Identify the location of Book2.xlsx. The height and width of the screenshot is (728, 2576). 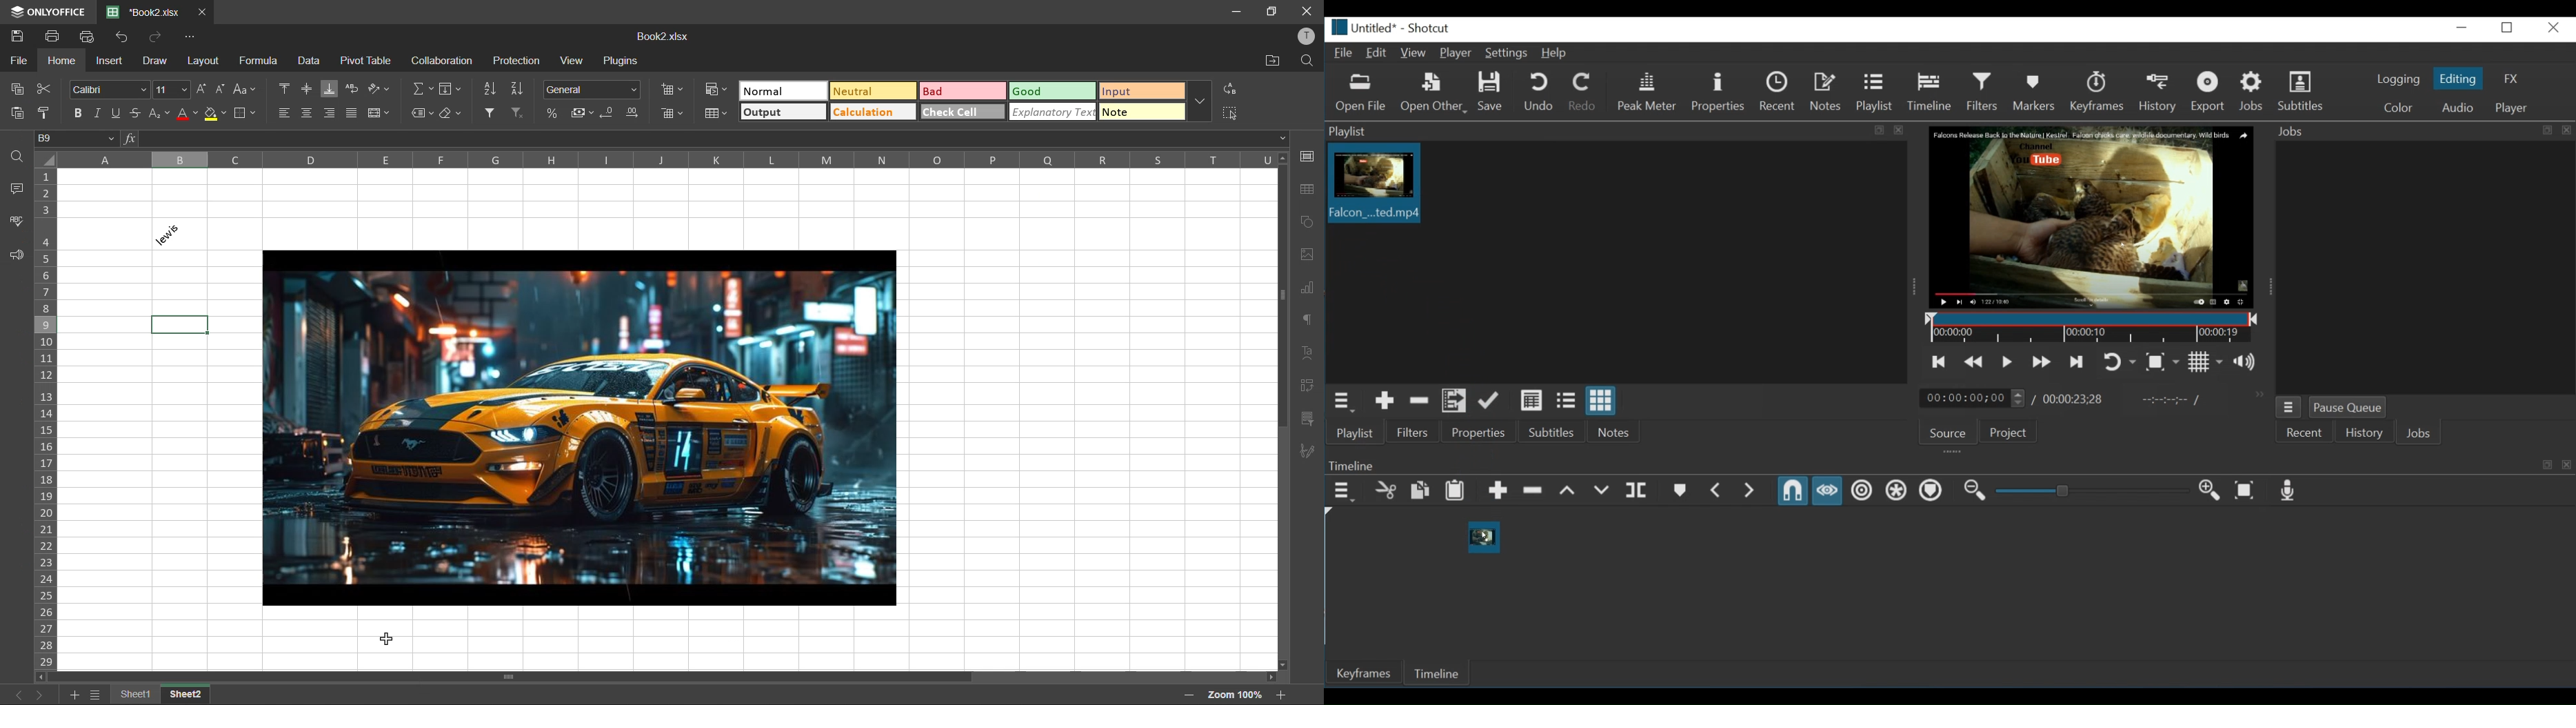
(663, 37).